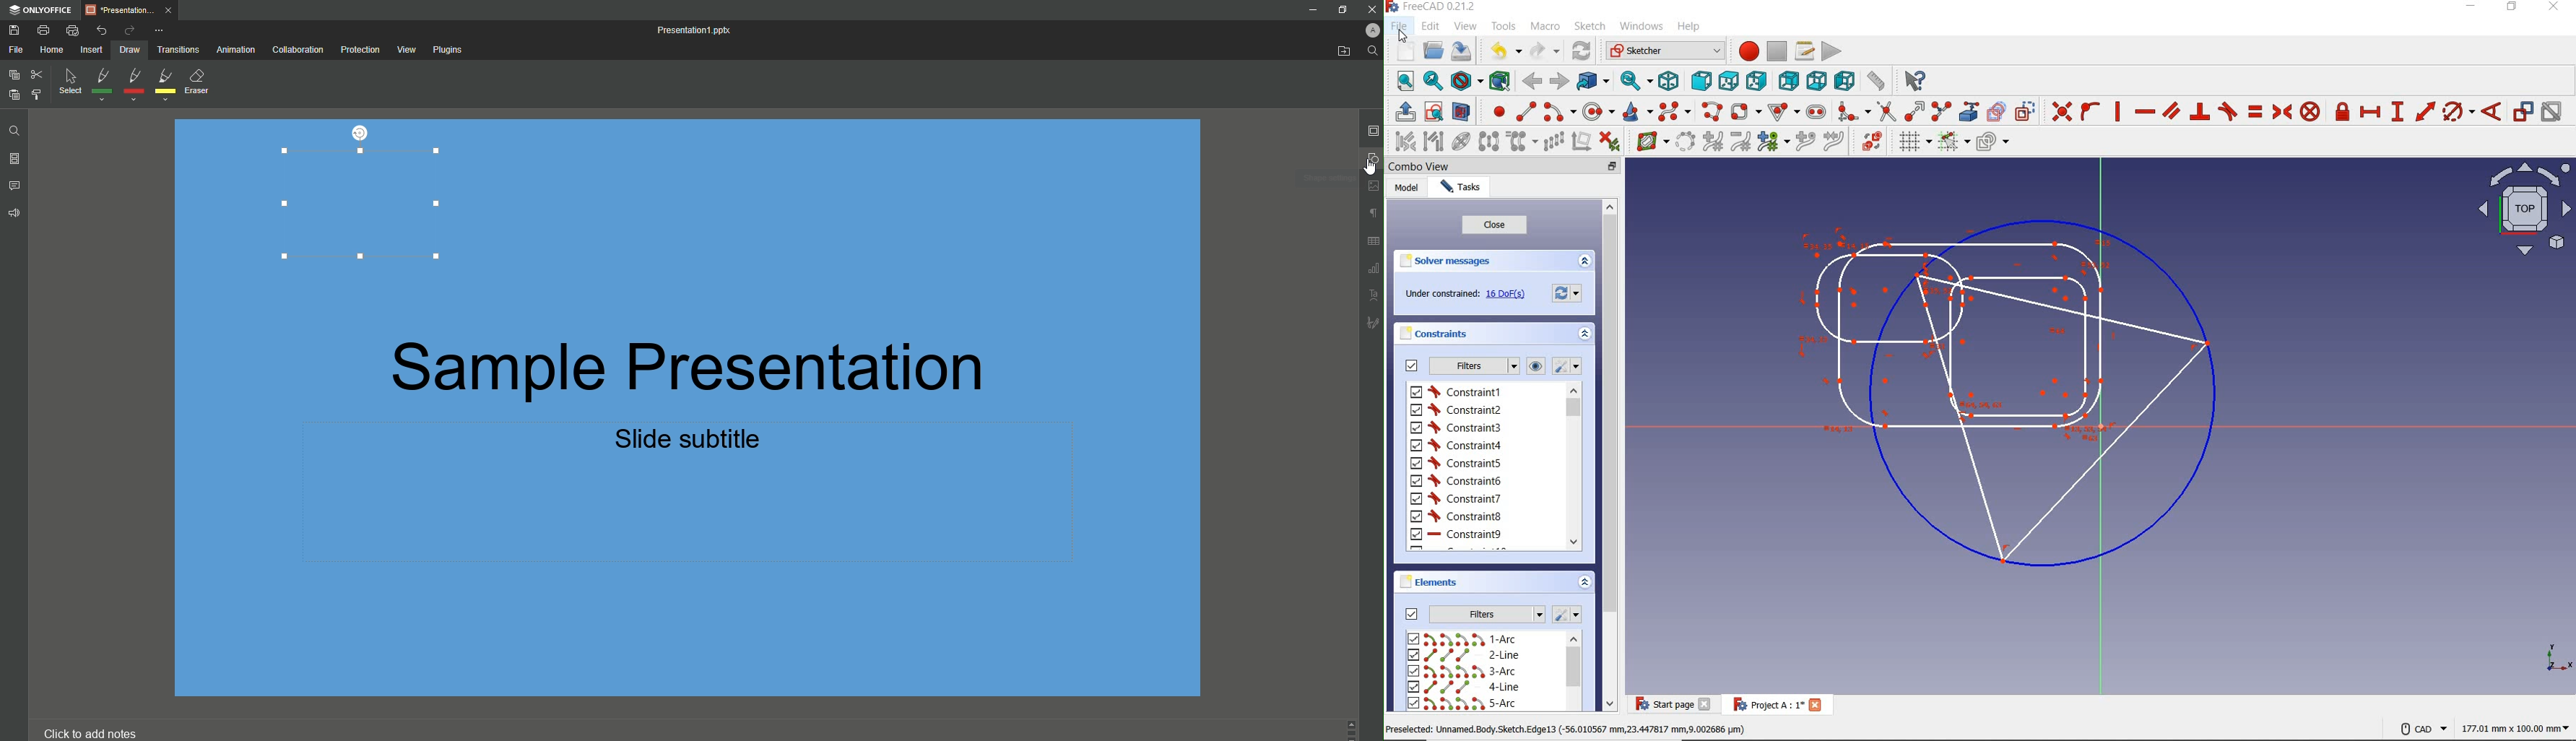 The height and width of the screenshot is (756, 2576). Describe the element at coordinates (1755, 80) in the screenshot. I see `right` at that location.